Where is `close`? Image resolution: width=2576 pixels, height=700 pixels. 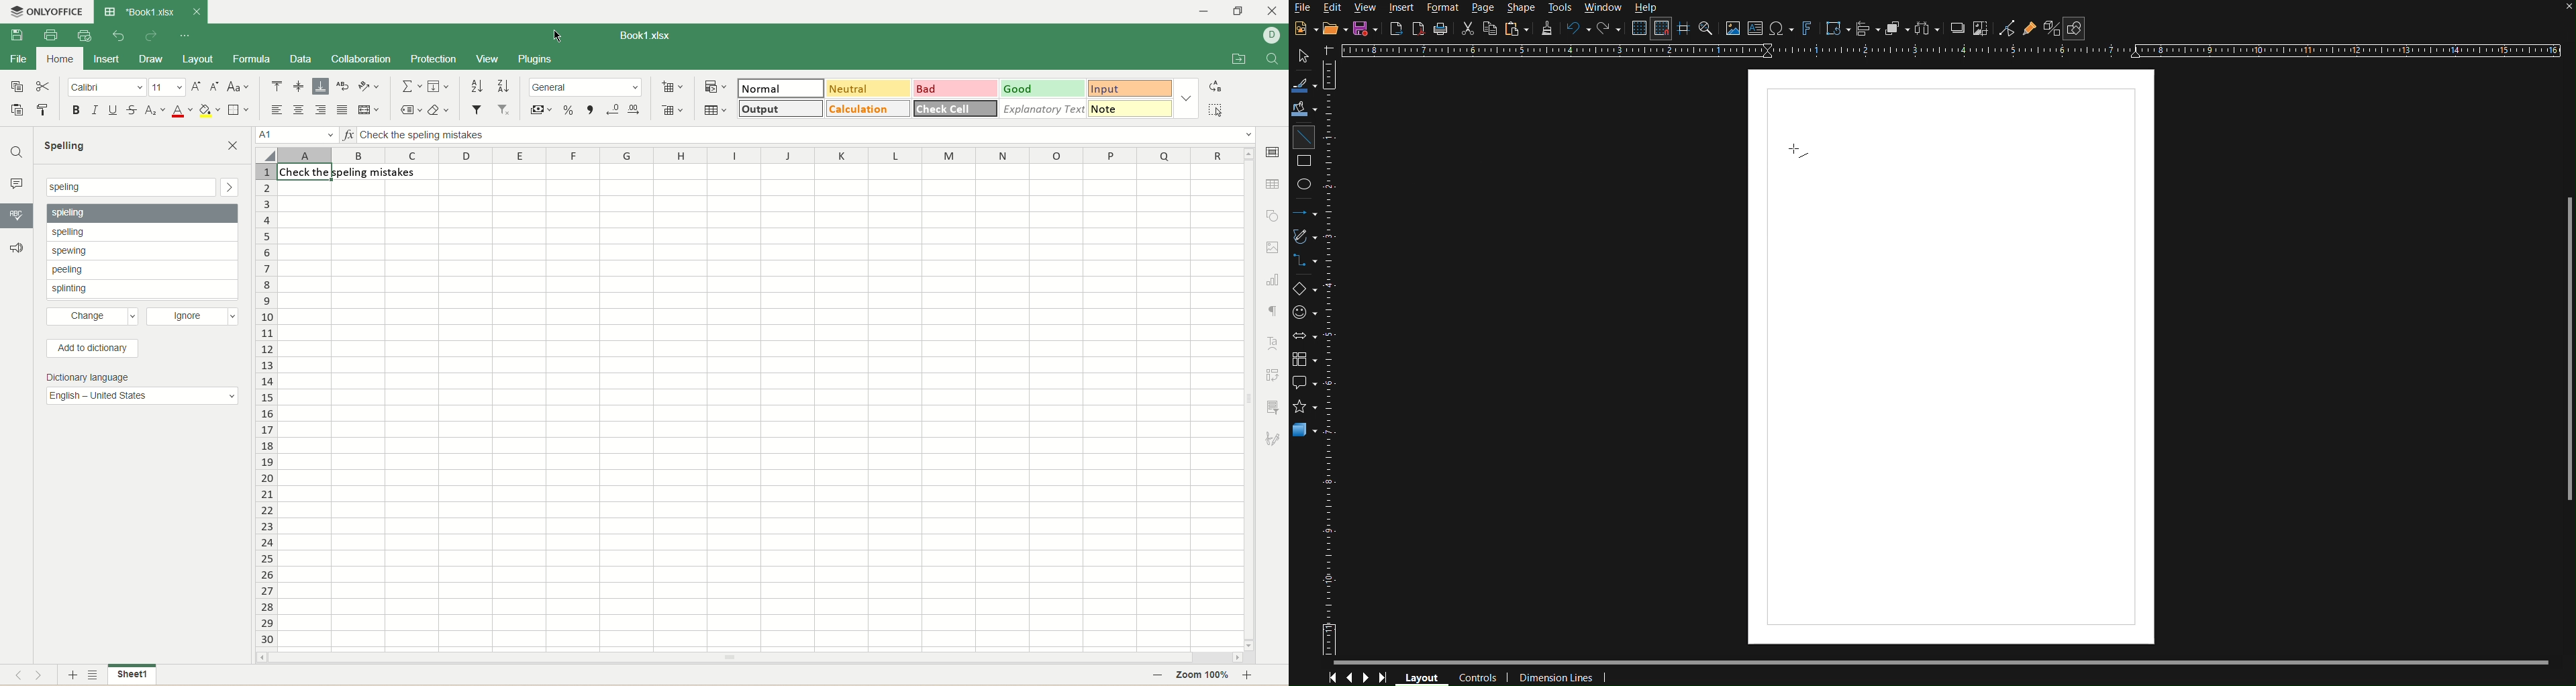
close is located at coordinates (195, 12).